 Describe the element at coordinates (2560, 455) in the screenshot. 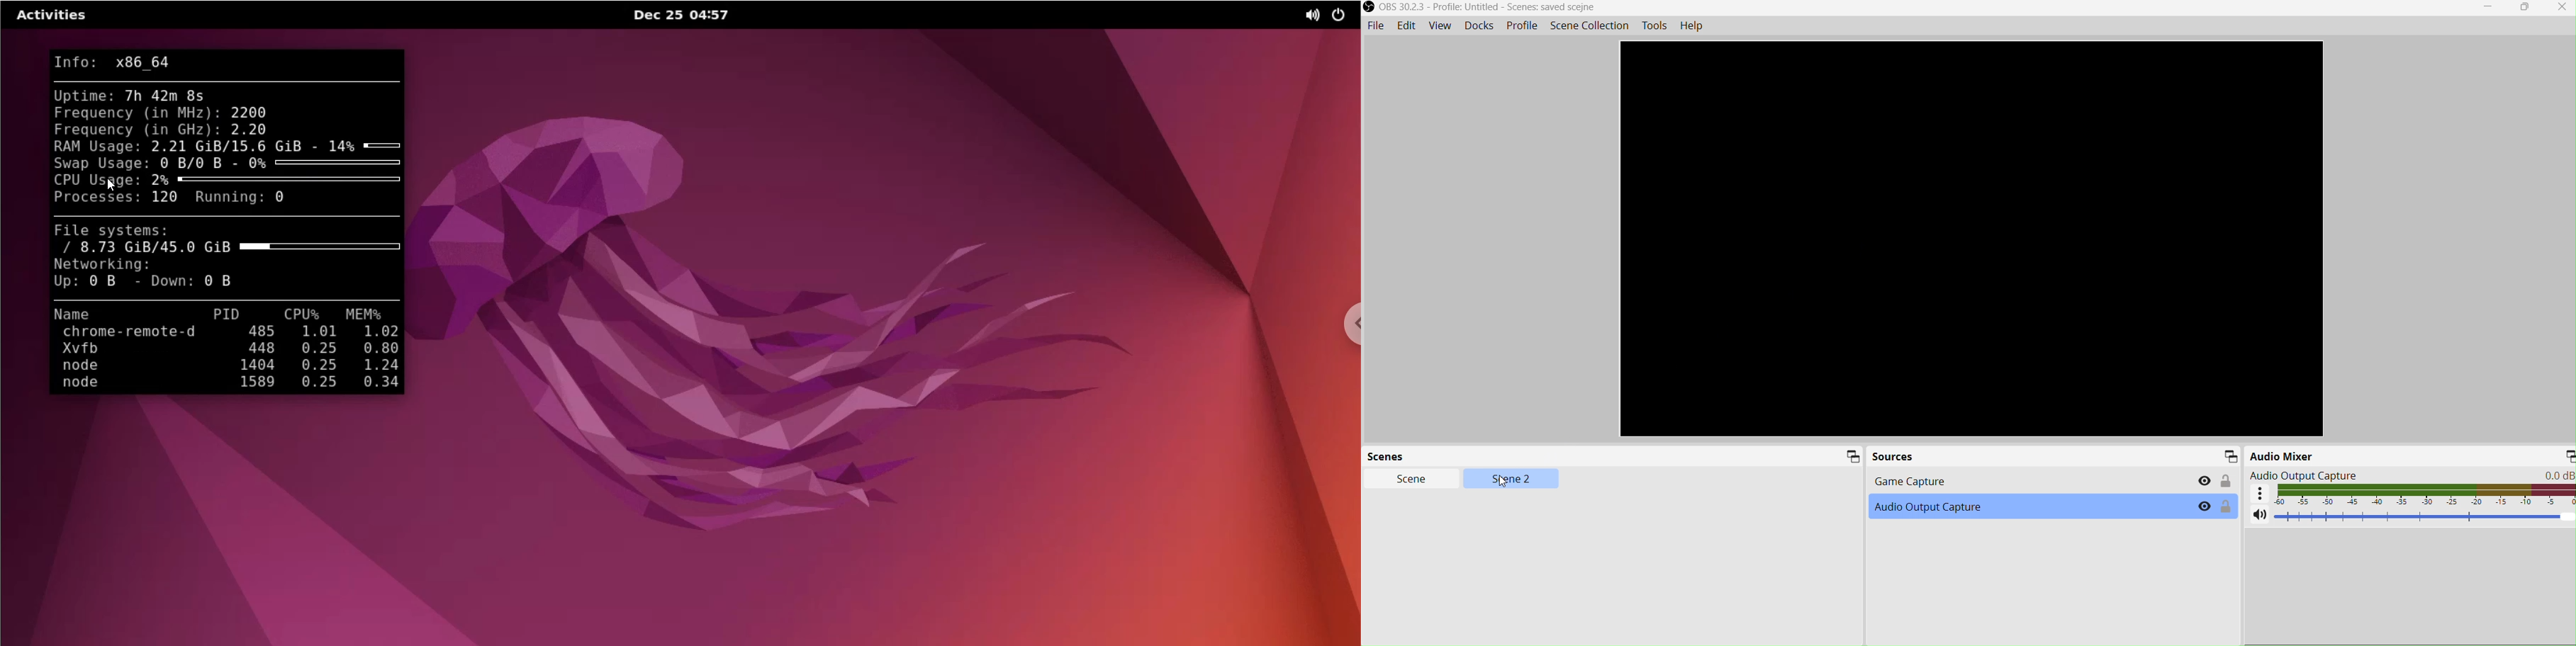

I see `Minimize` at that location.